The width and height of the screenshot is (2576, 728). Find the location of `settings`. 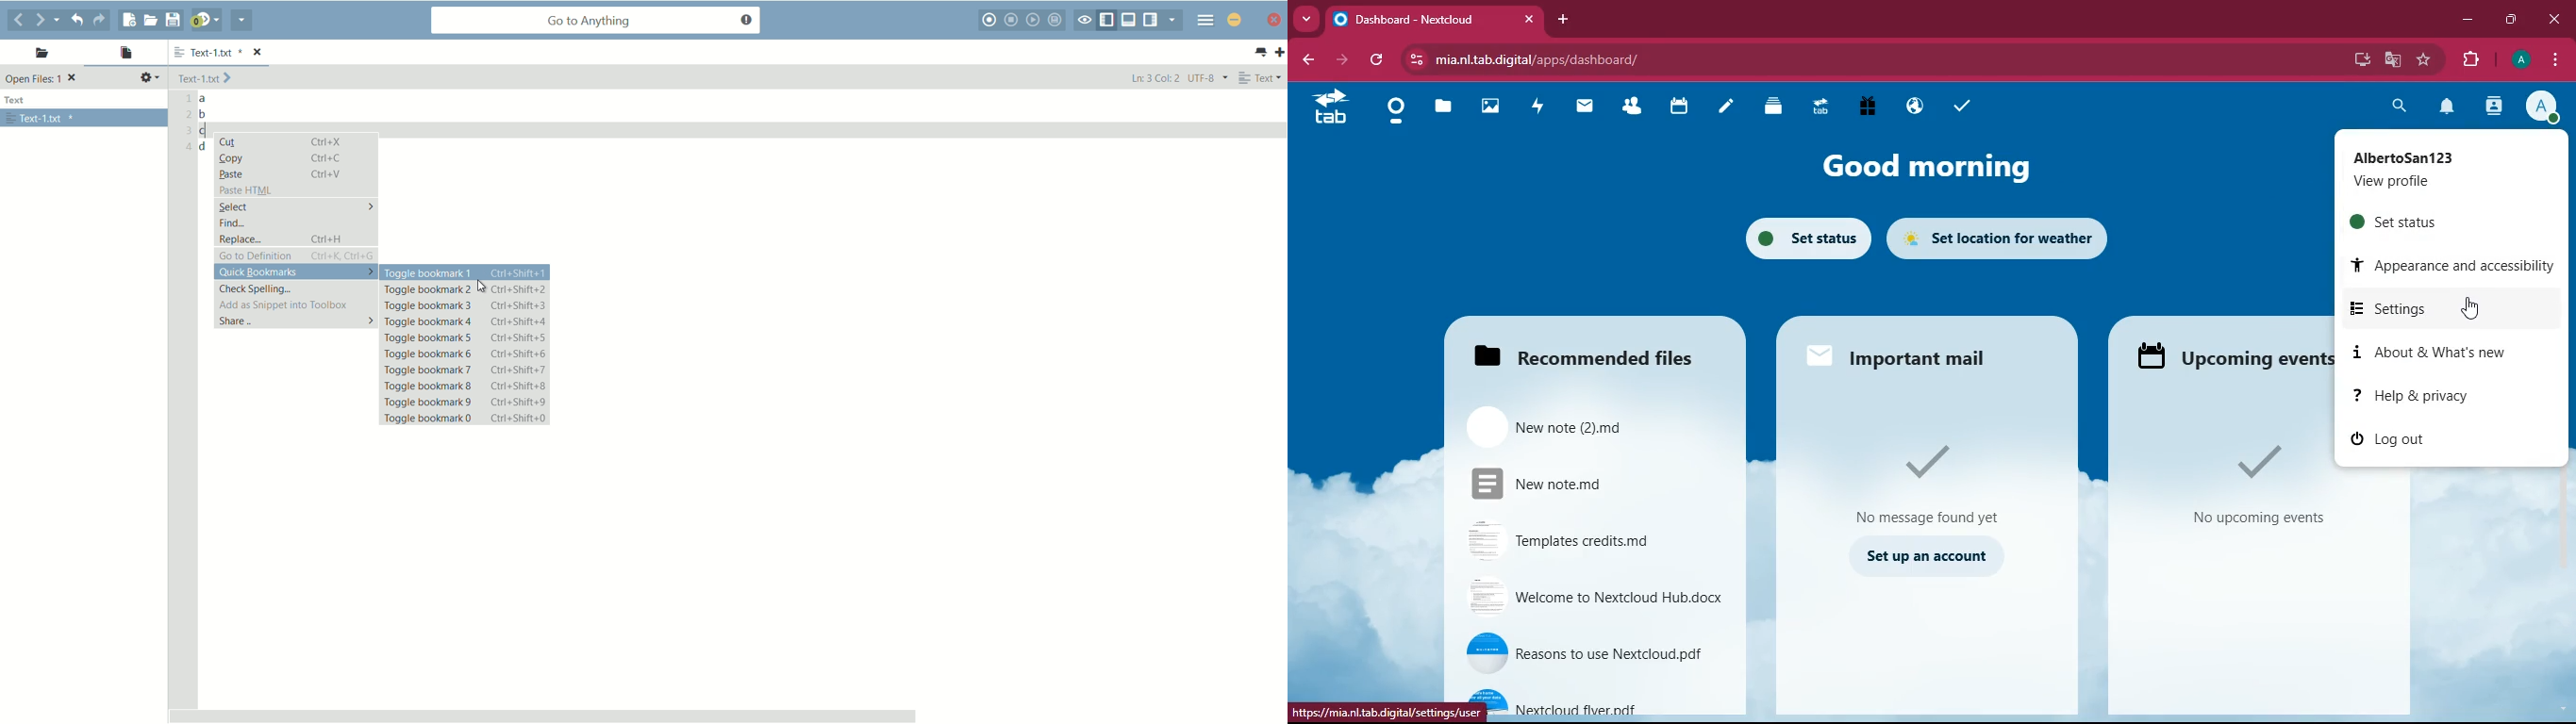

settings is located at coordinates (2445, 310).